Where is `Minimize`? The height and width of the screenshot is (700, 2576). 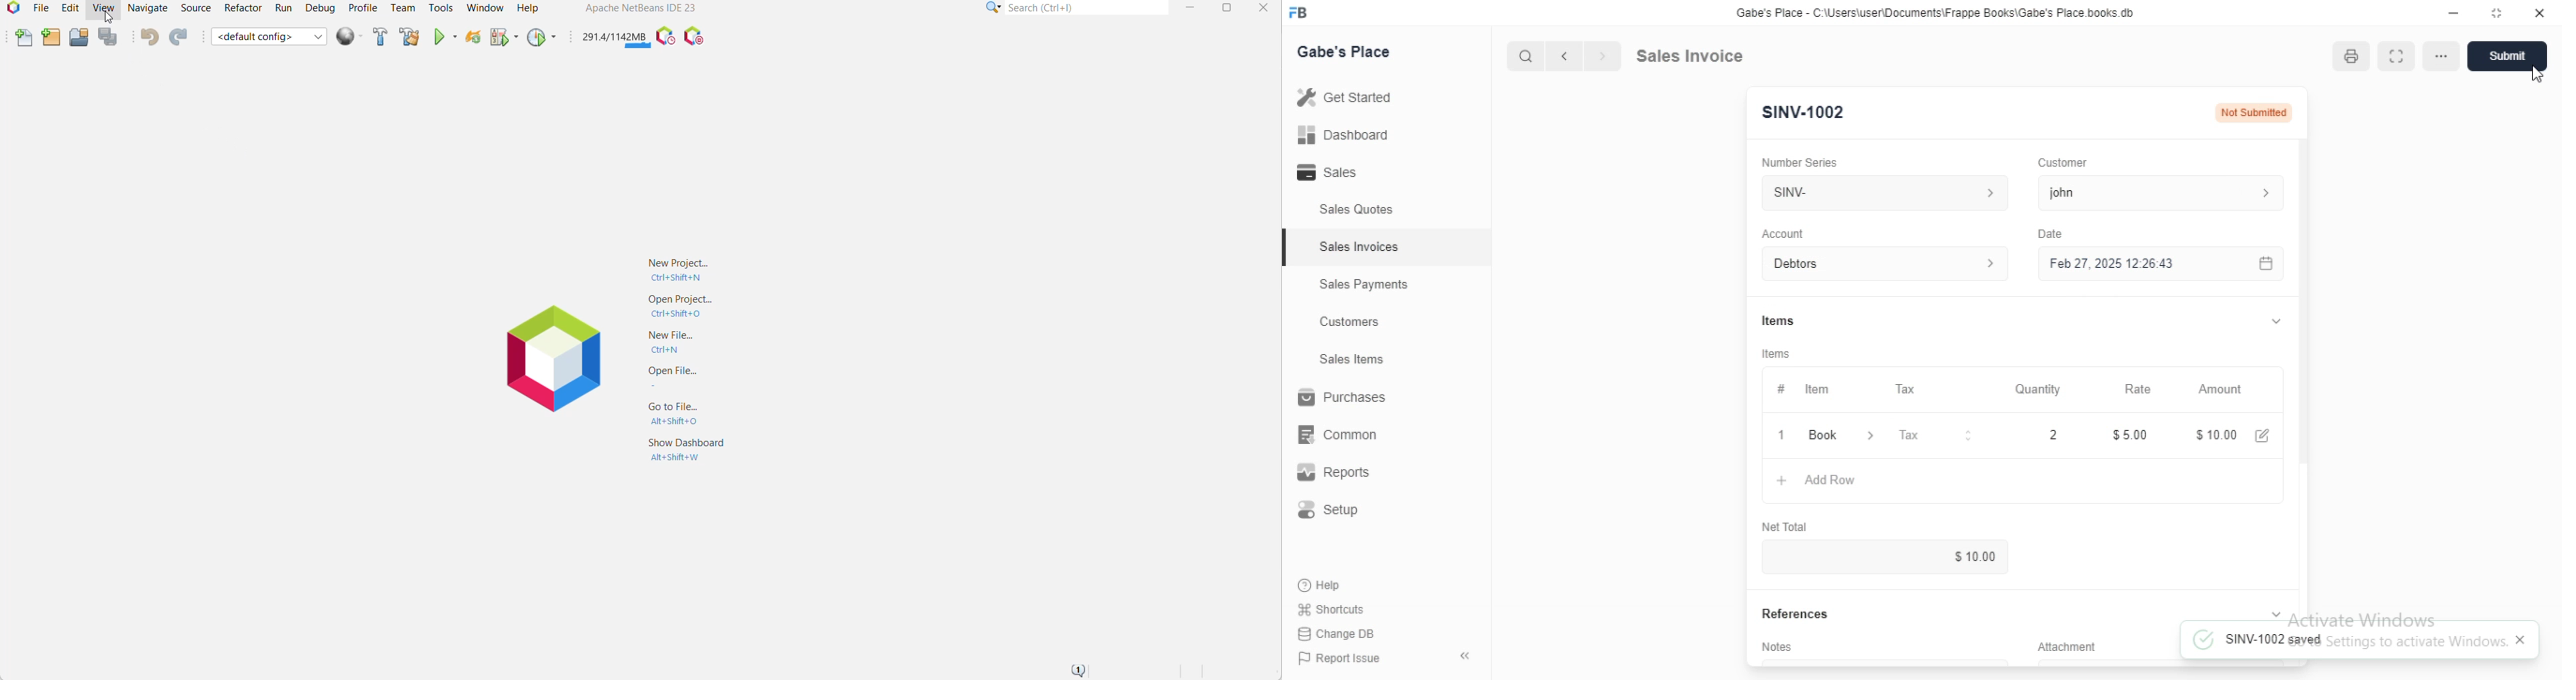 Minimize is located at coordinates (2451, 14).